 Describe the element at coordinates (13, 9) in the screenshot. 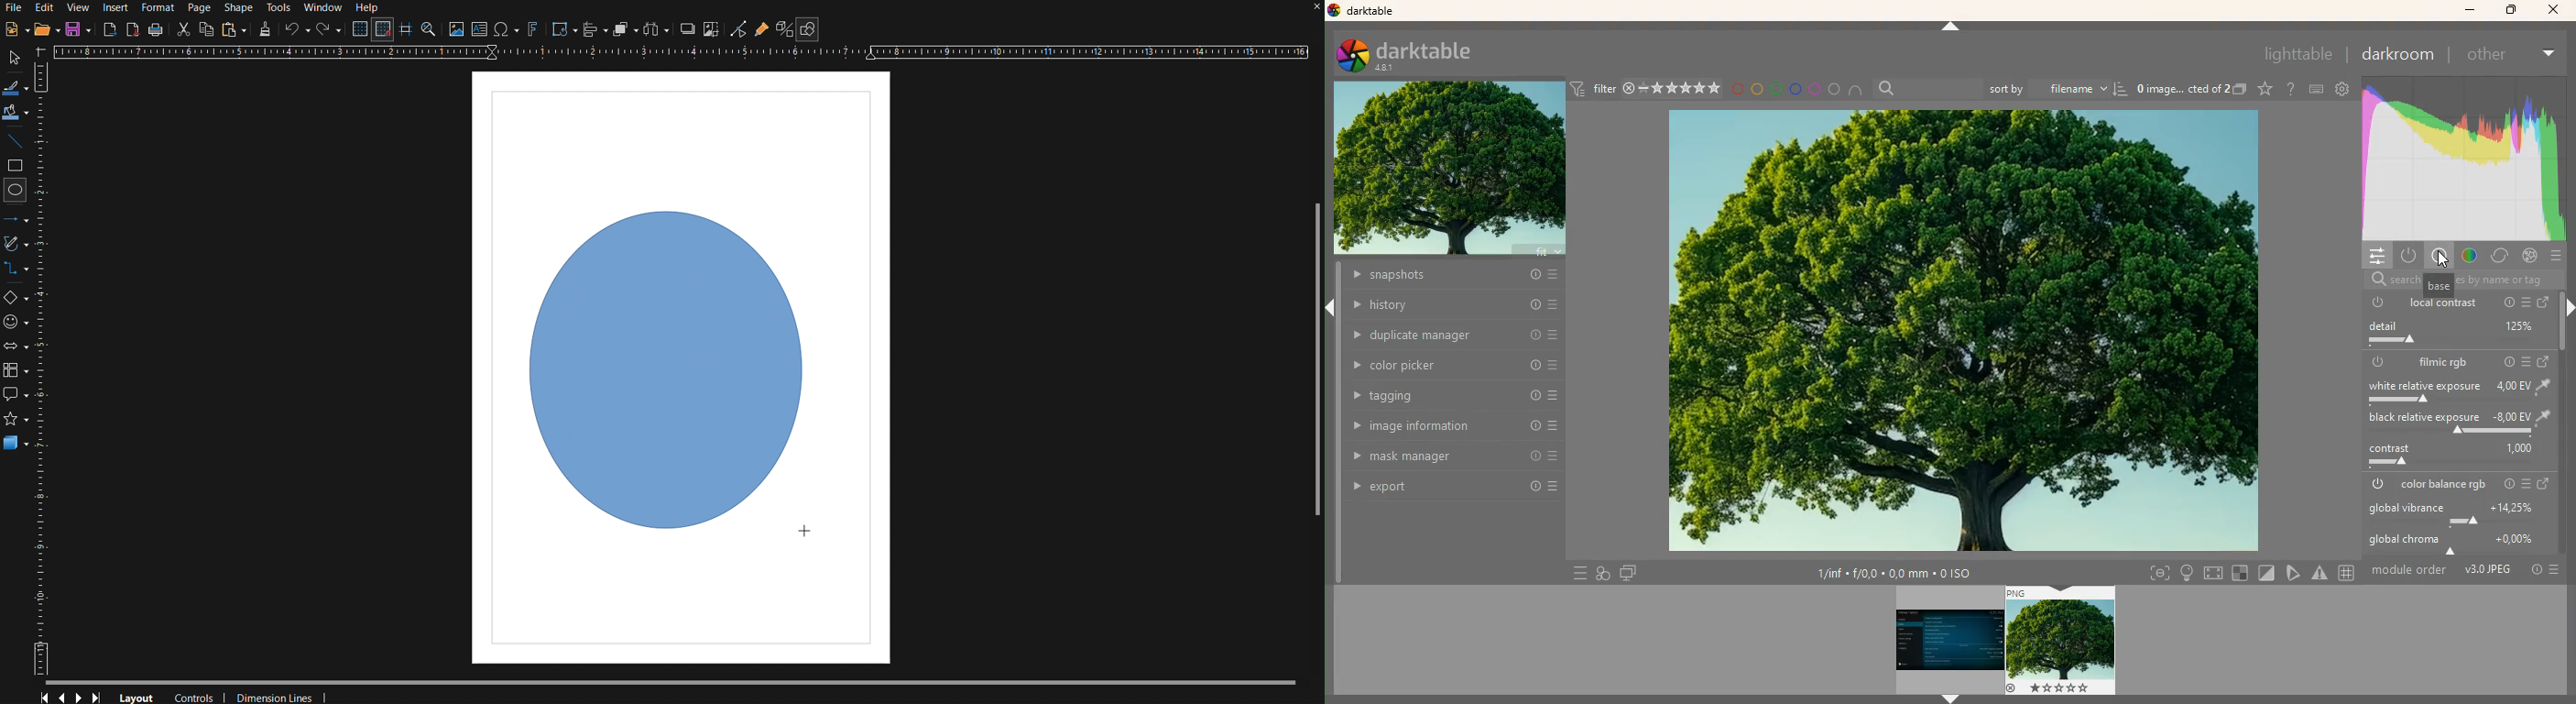

I see `File` at that location.